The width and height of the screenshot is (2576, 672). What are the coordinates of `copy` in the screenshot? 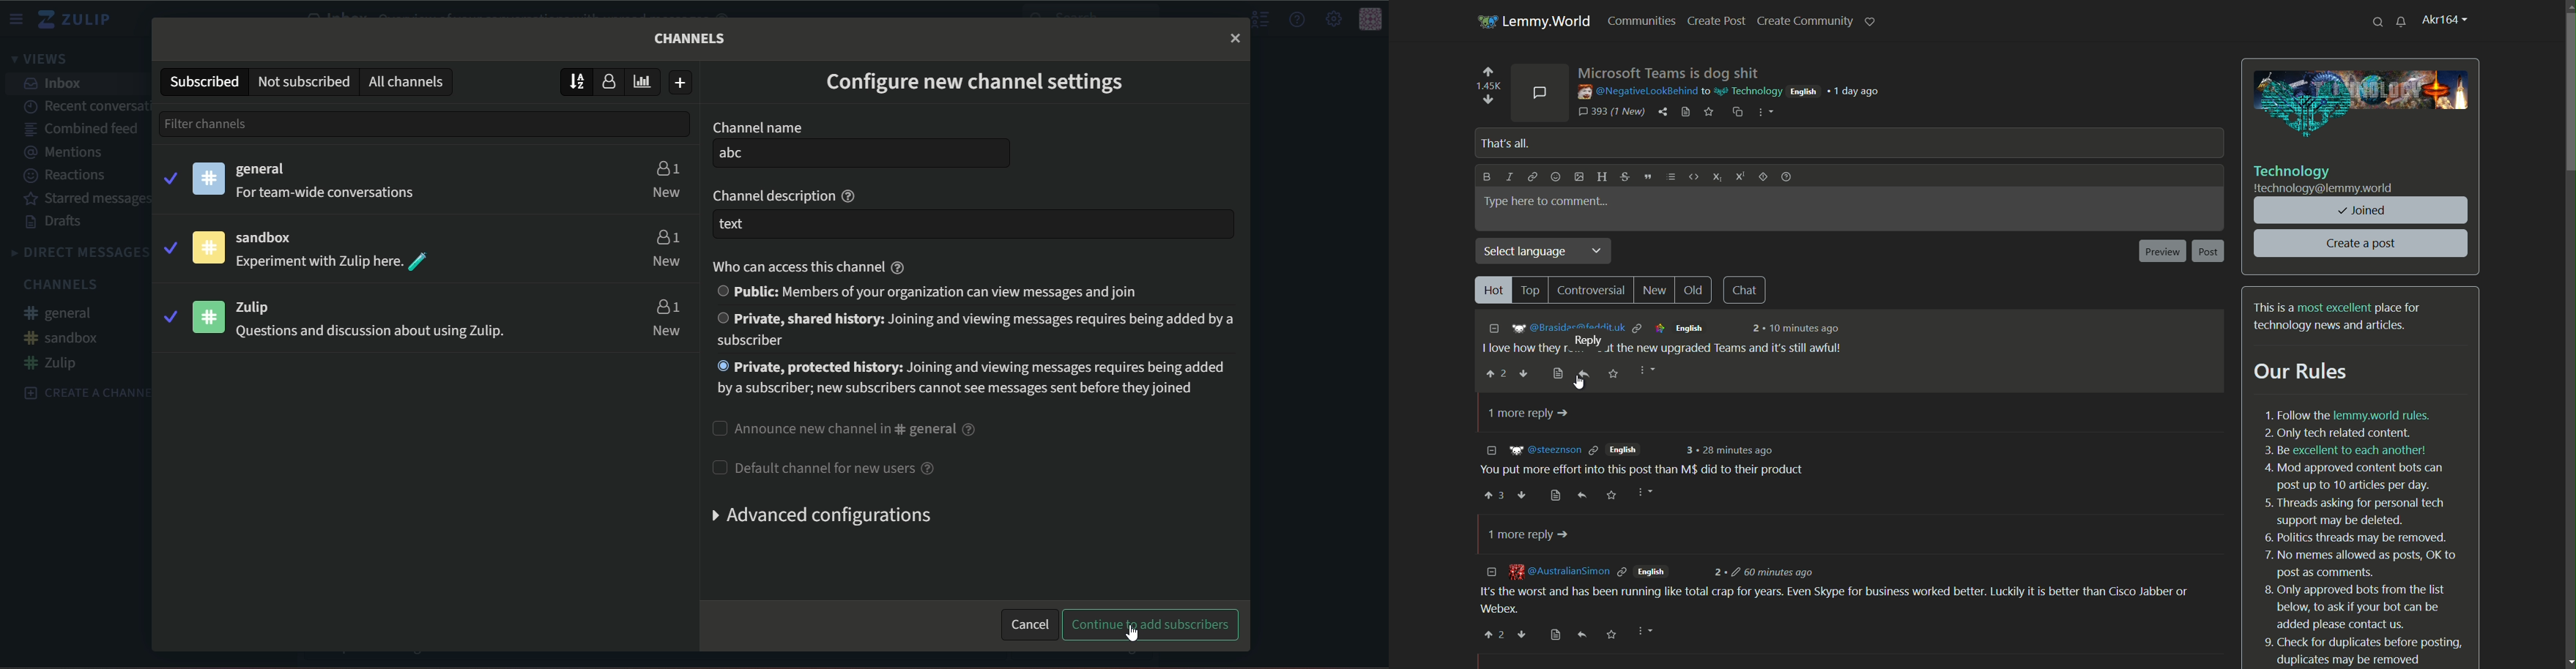 It's located at (1736, 112).